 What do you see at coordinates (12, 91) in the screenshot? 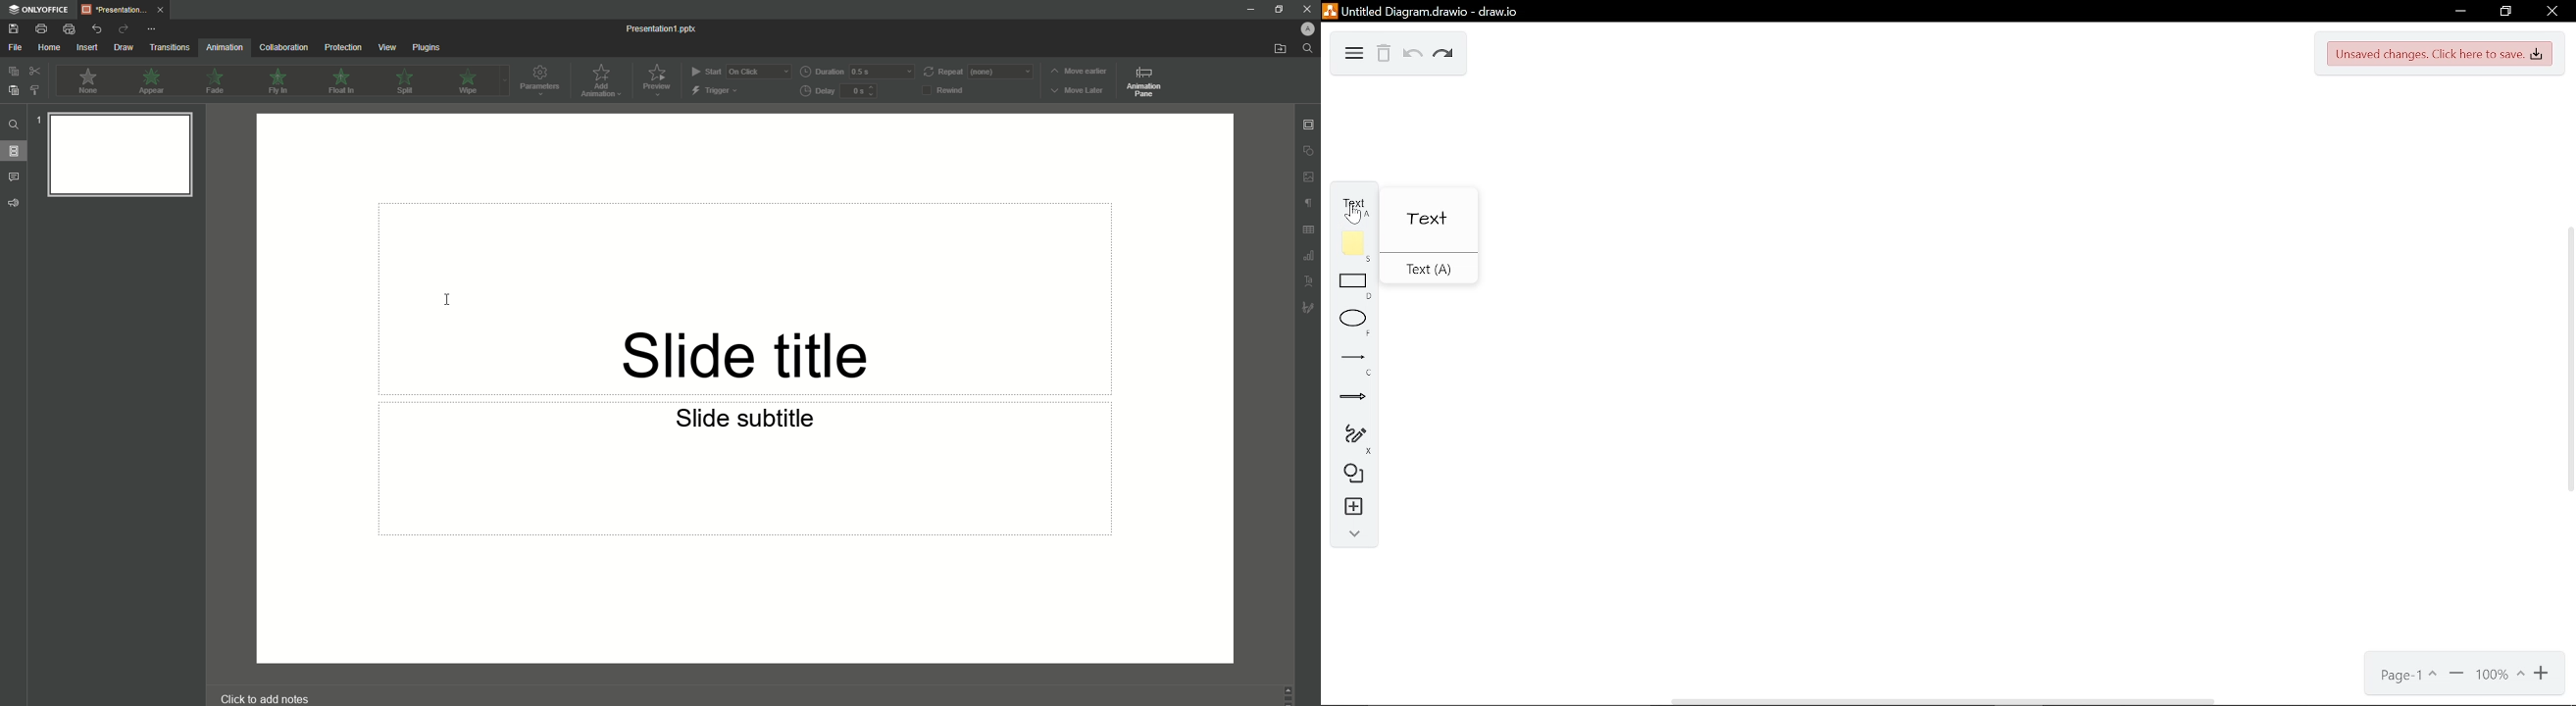
I see `Paste` at bounding box center [12, 91].